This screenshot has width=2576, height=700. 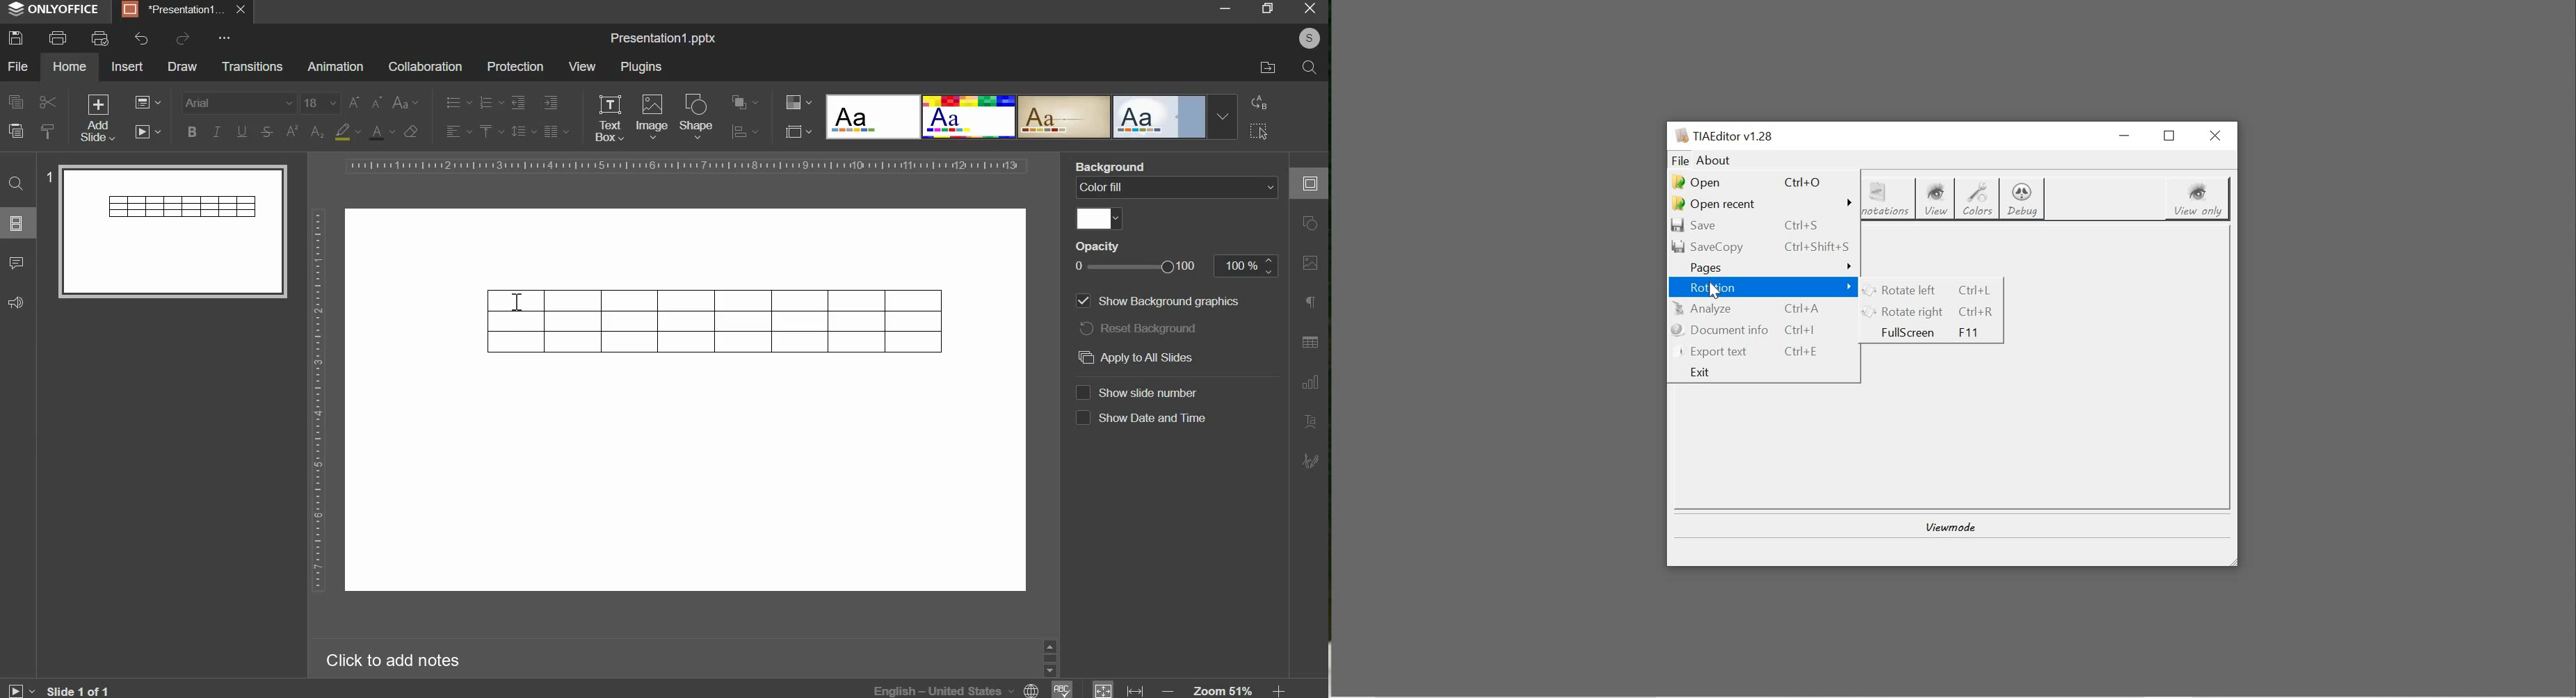 I want to click on design, so click(x=1031, y=115).